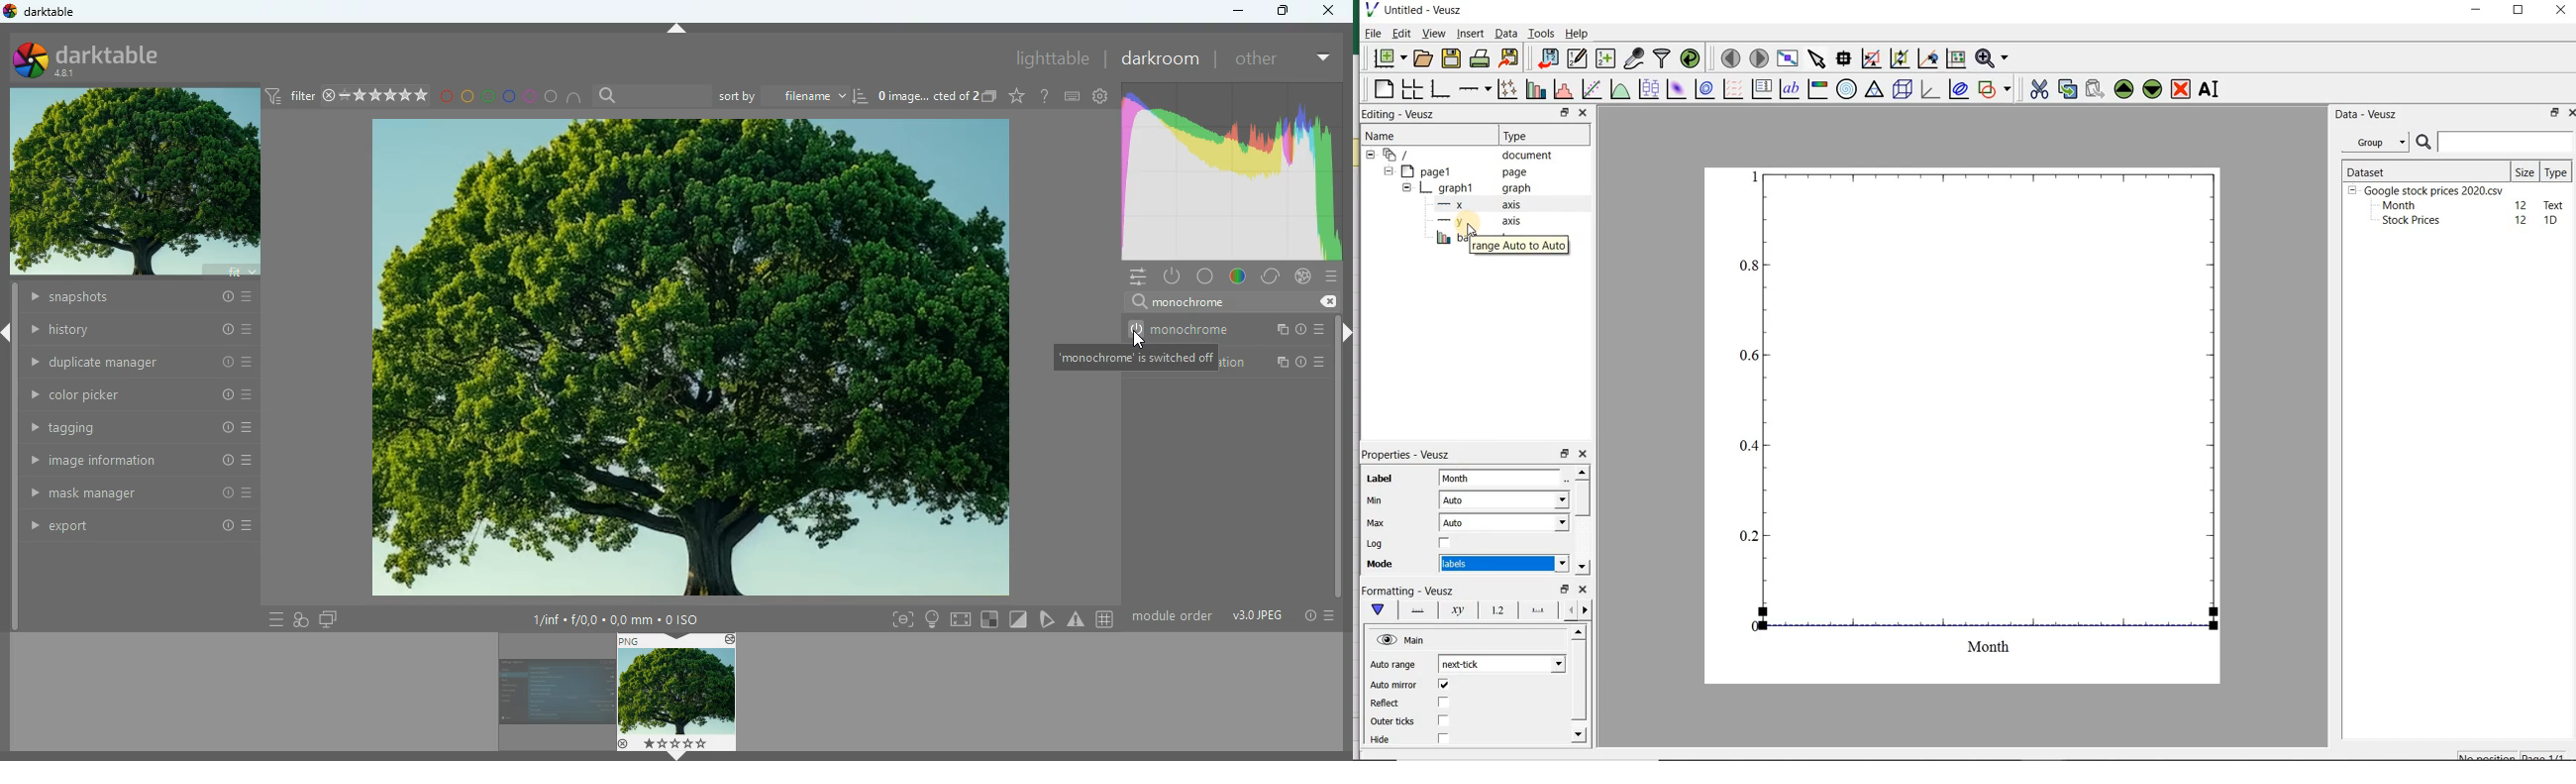  I want to click on Type, so click(2556, 171).